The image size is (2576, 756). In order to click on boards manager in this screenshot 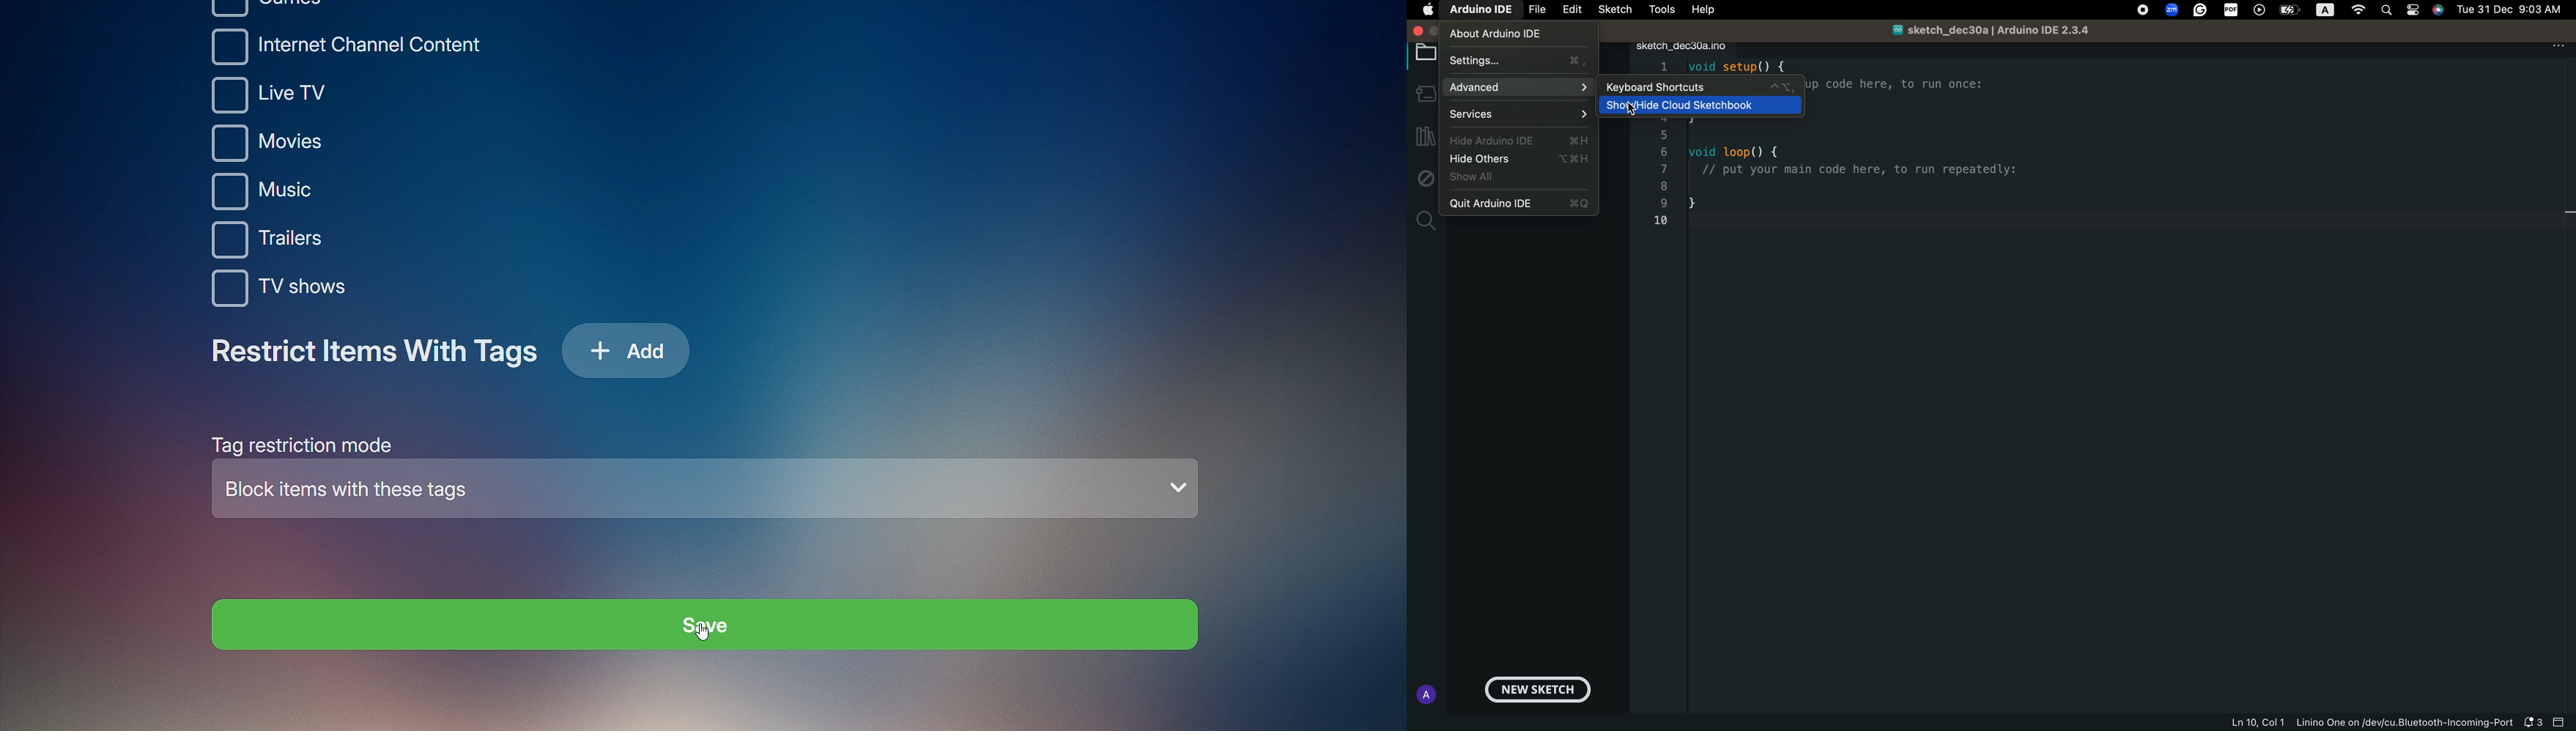, I will do `click(1425, 95)`.